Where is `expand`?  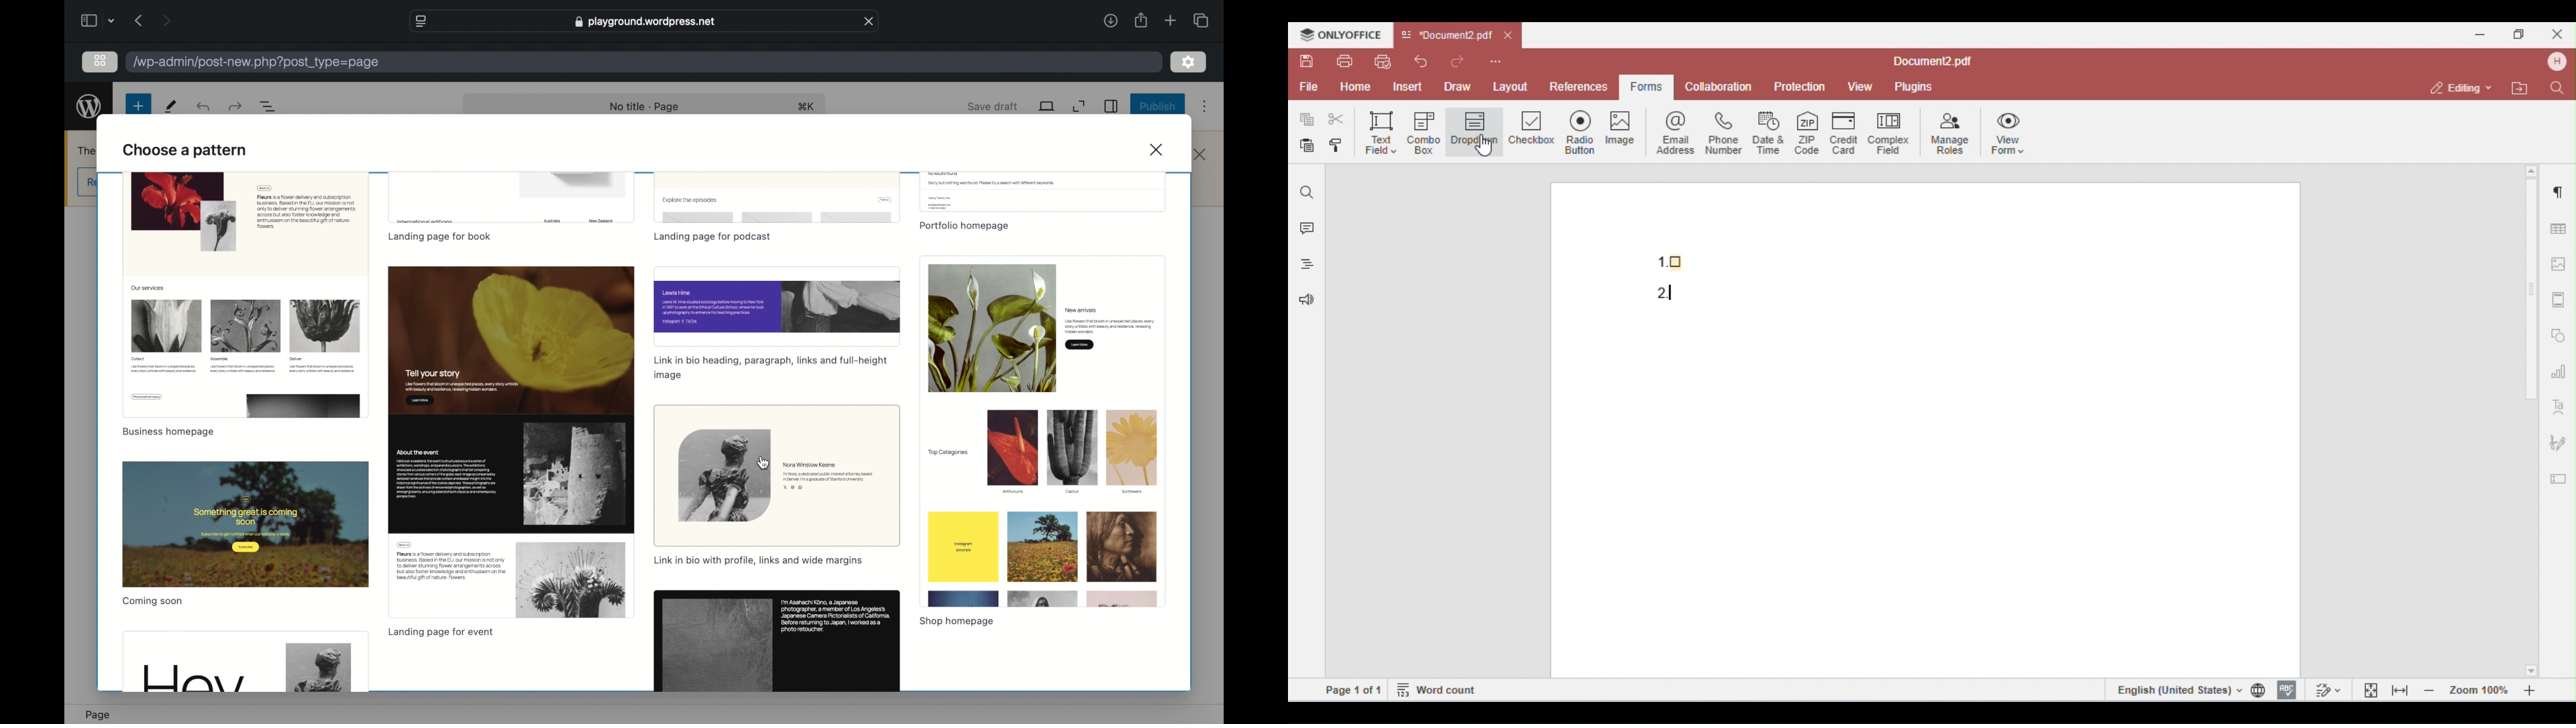
expand is located at coordinates (1079, 107).